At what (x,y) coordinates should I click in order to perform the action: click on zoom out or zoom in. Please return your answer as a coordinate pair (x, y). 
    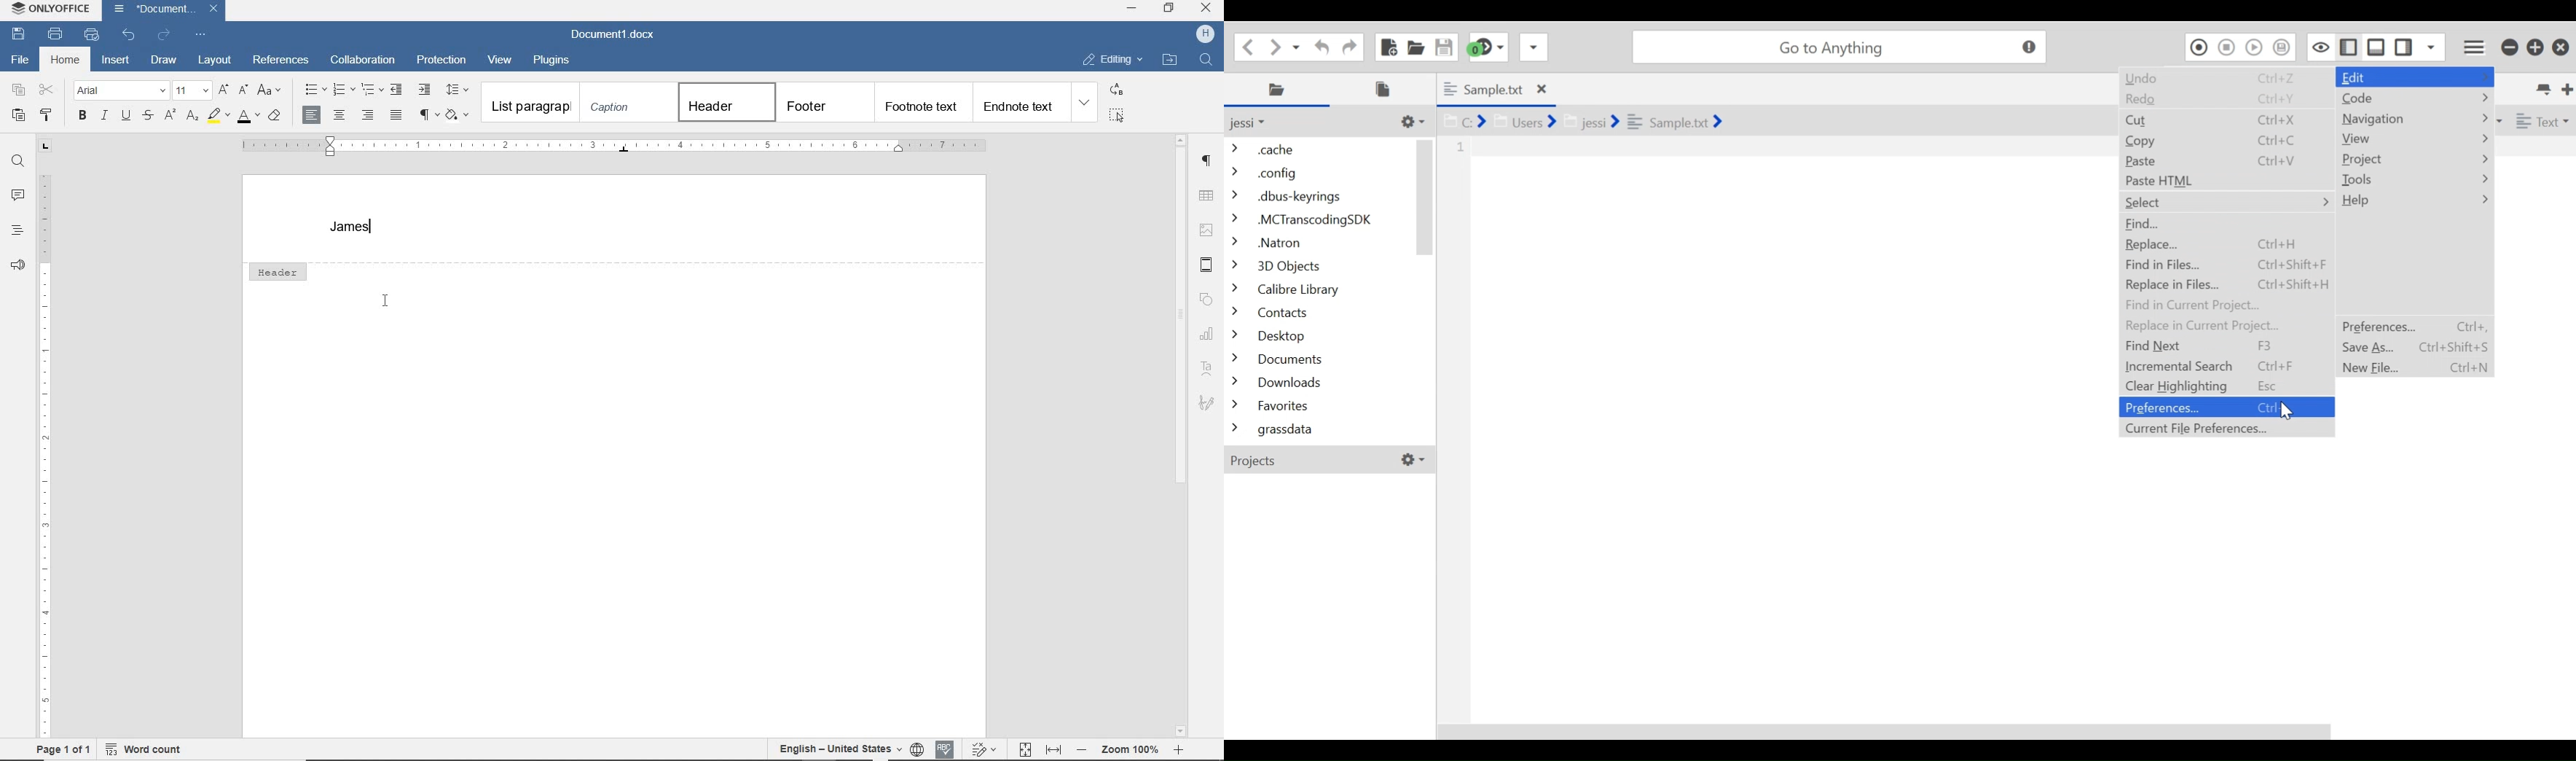
    Looking at the image, I should click on (1132, 749).